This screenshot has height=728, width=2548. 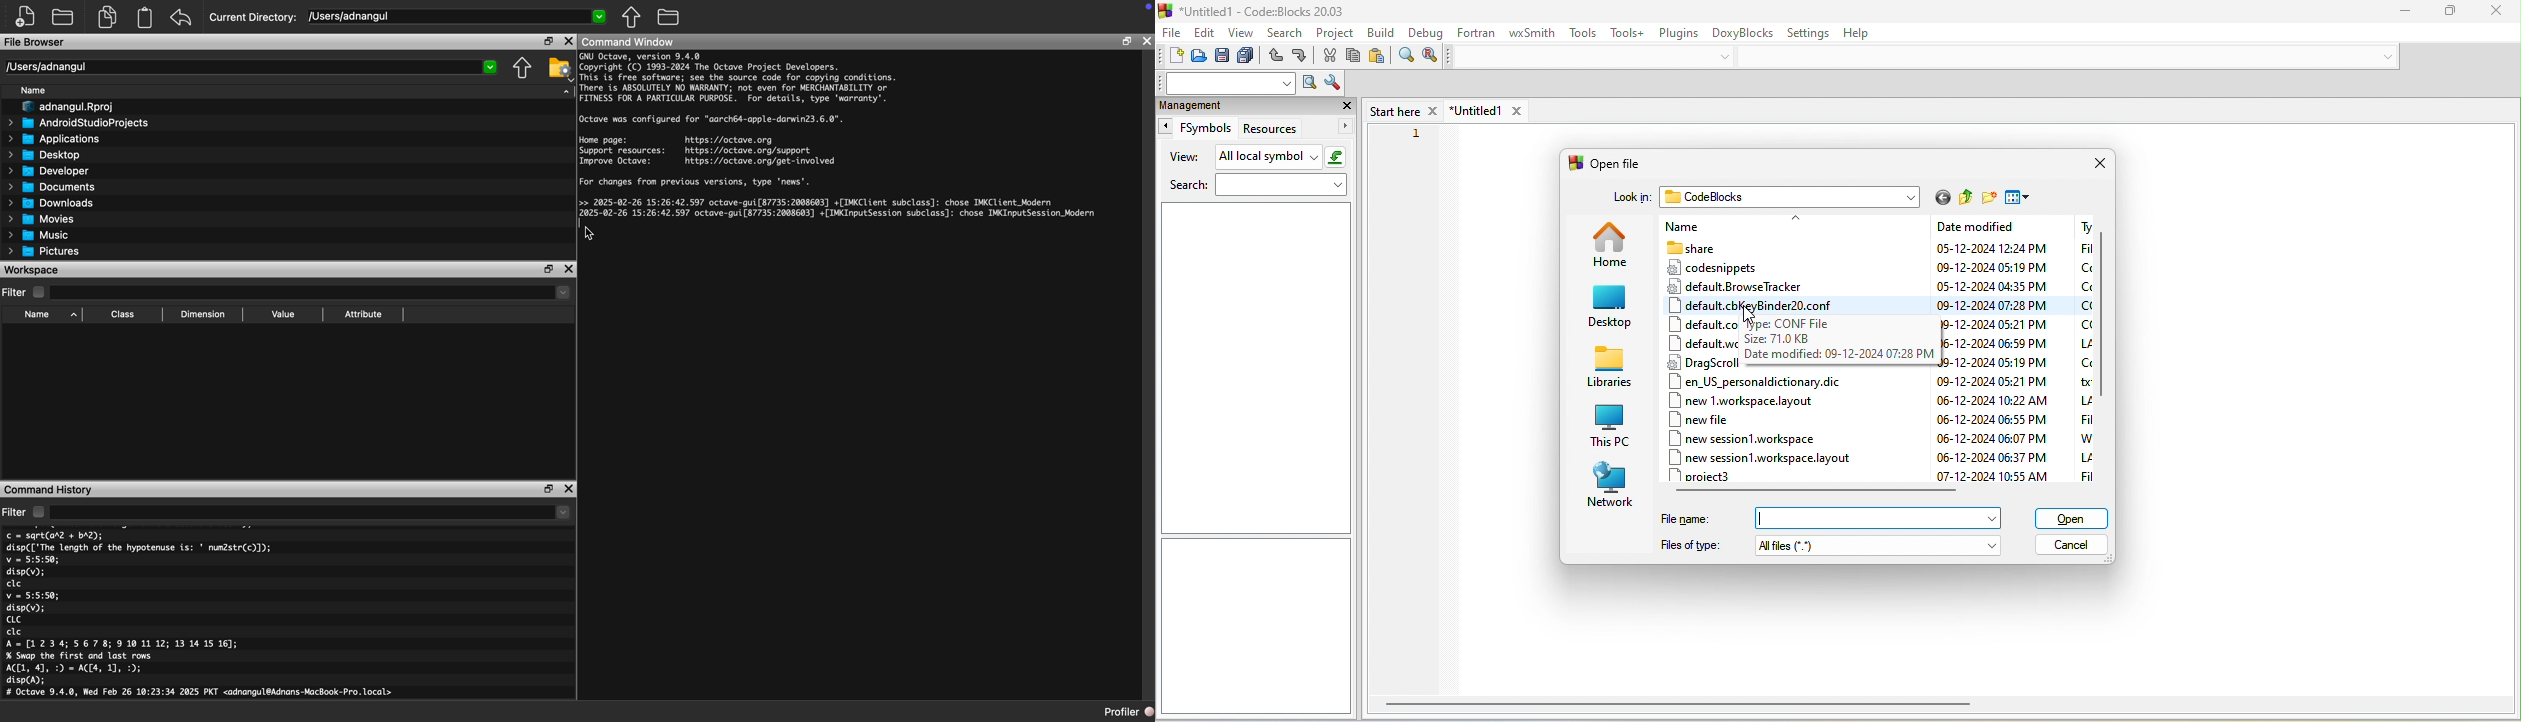 What do you see at coordinates (1275, 57) in the screenshot?
I see `undo` at bounding box center [1275, 57].